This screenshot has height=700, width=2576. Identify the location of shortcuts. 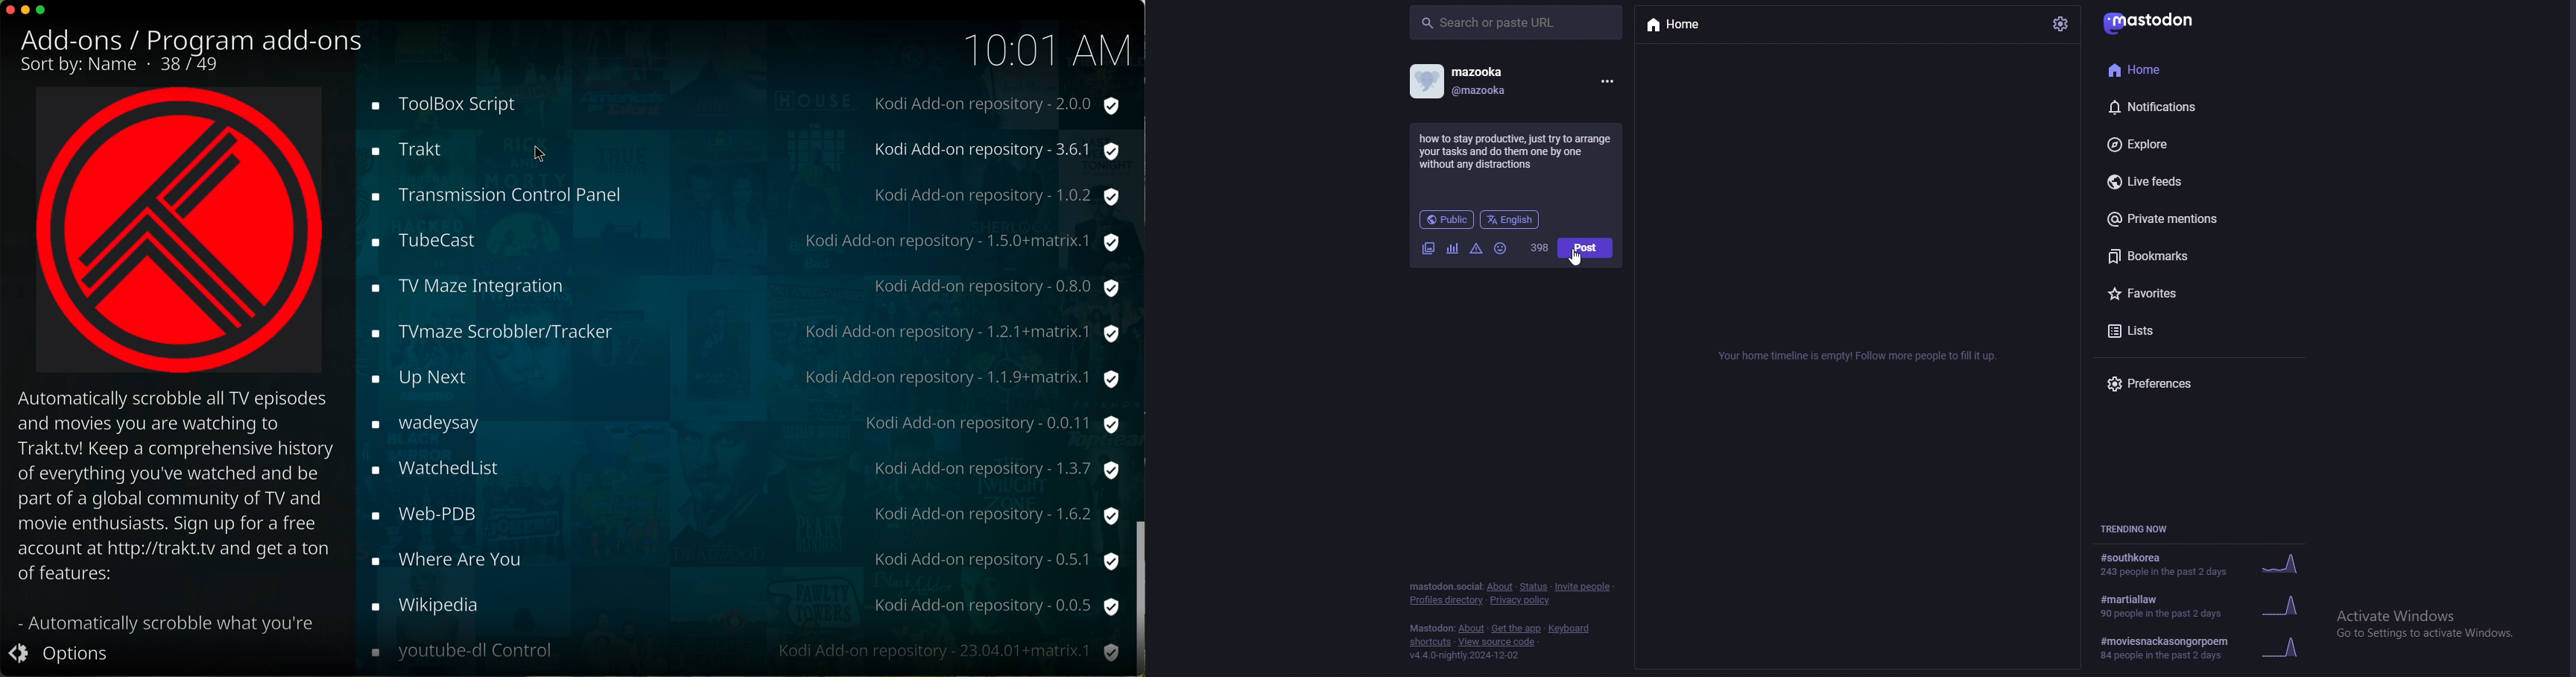
(1431, 642).